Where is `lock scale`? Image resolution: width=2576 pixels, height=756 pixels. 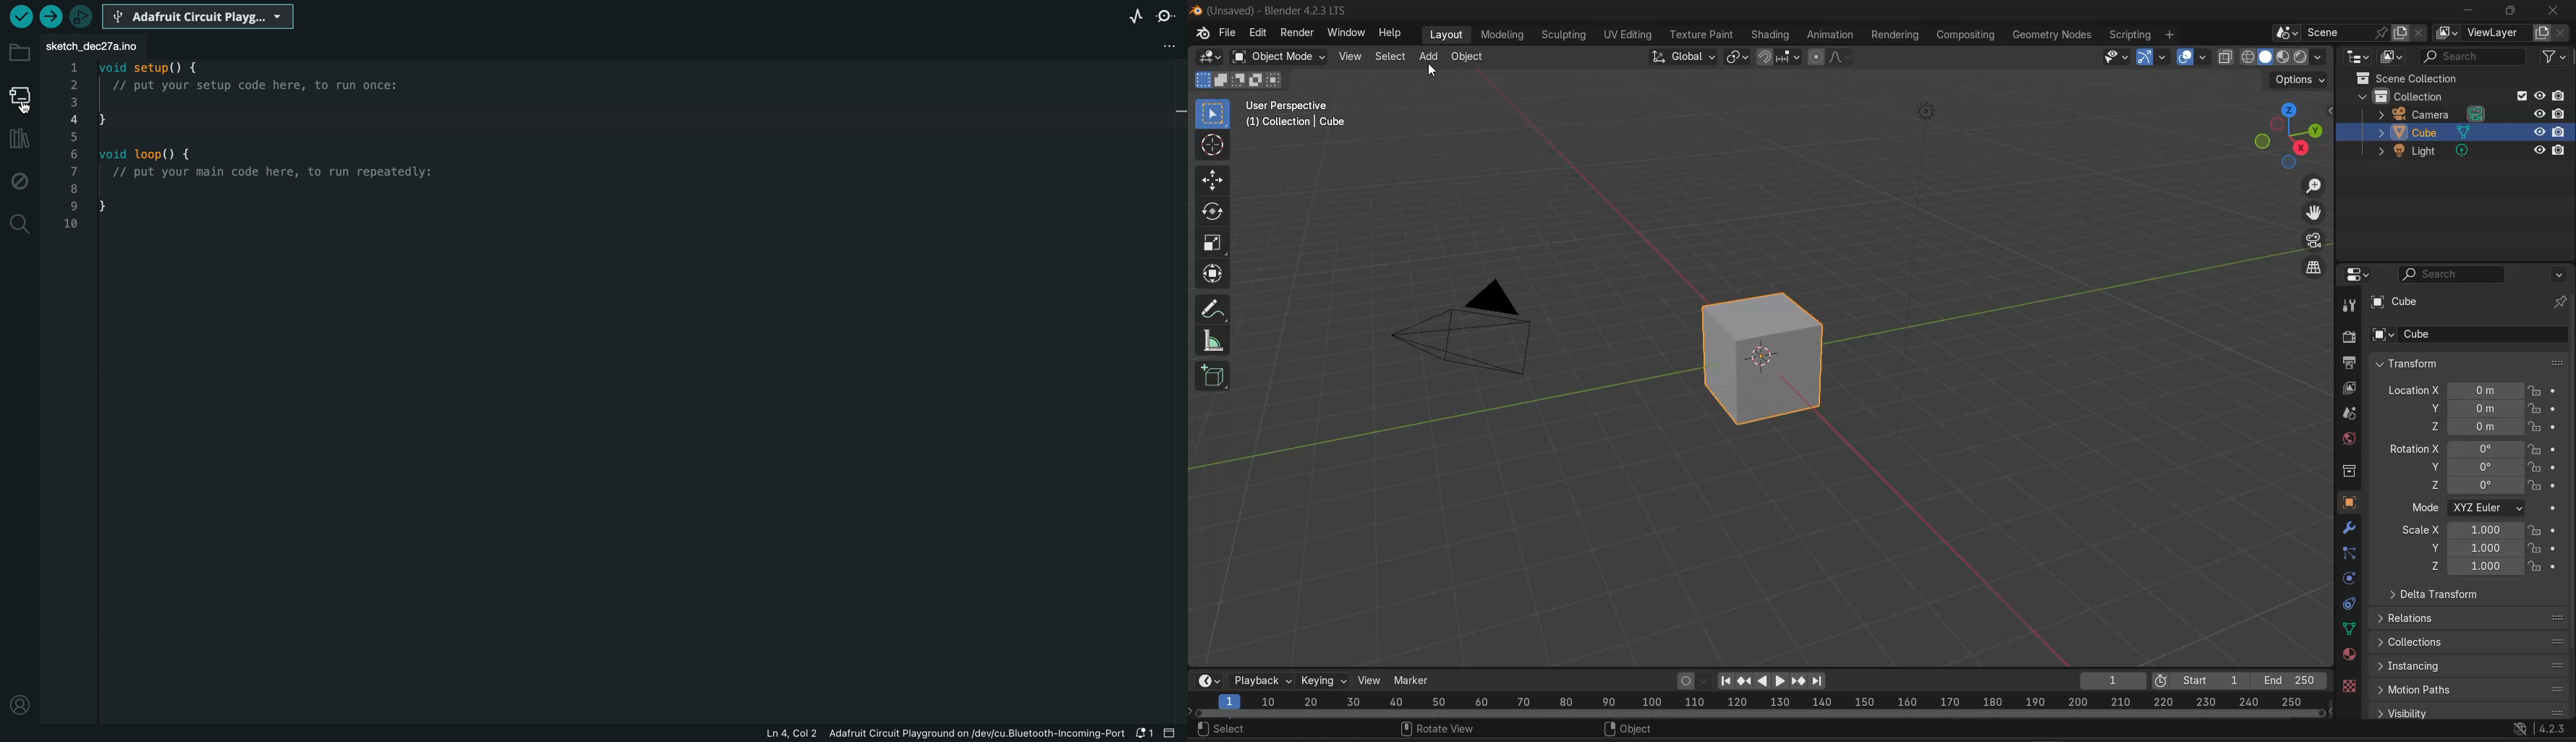
lock scale is located at coordinates (2535, 531).